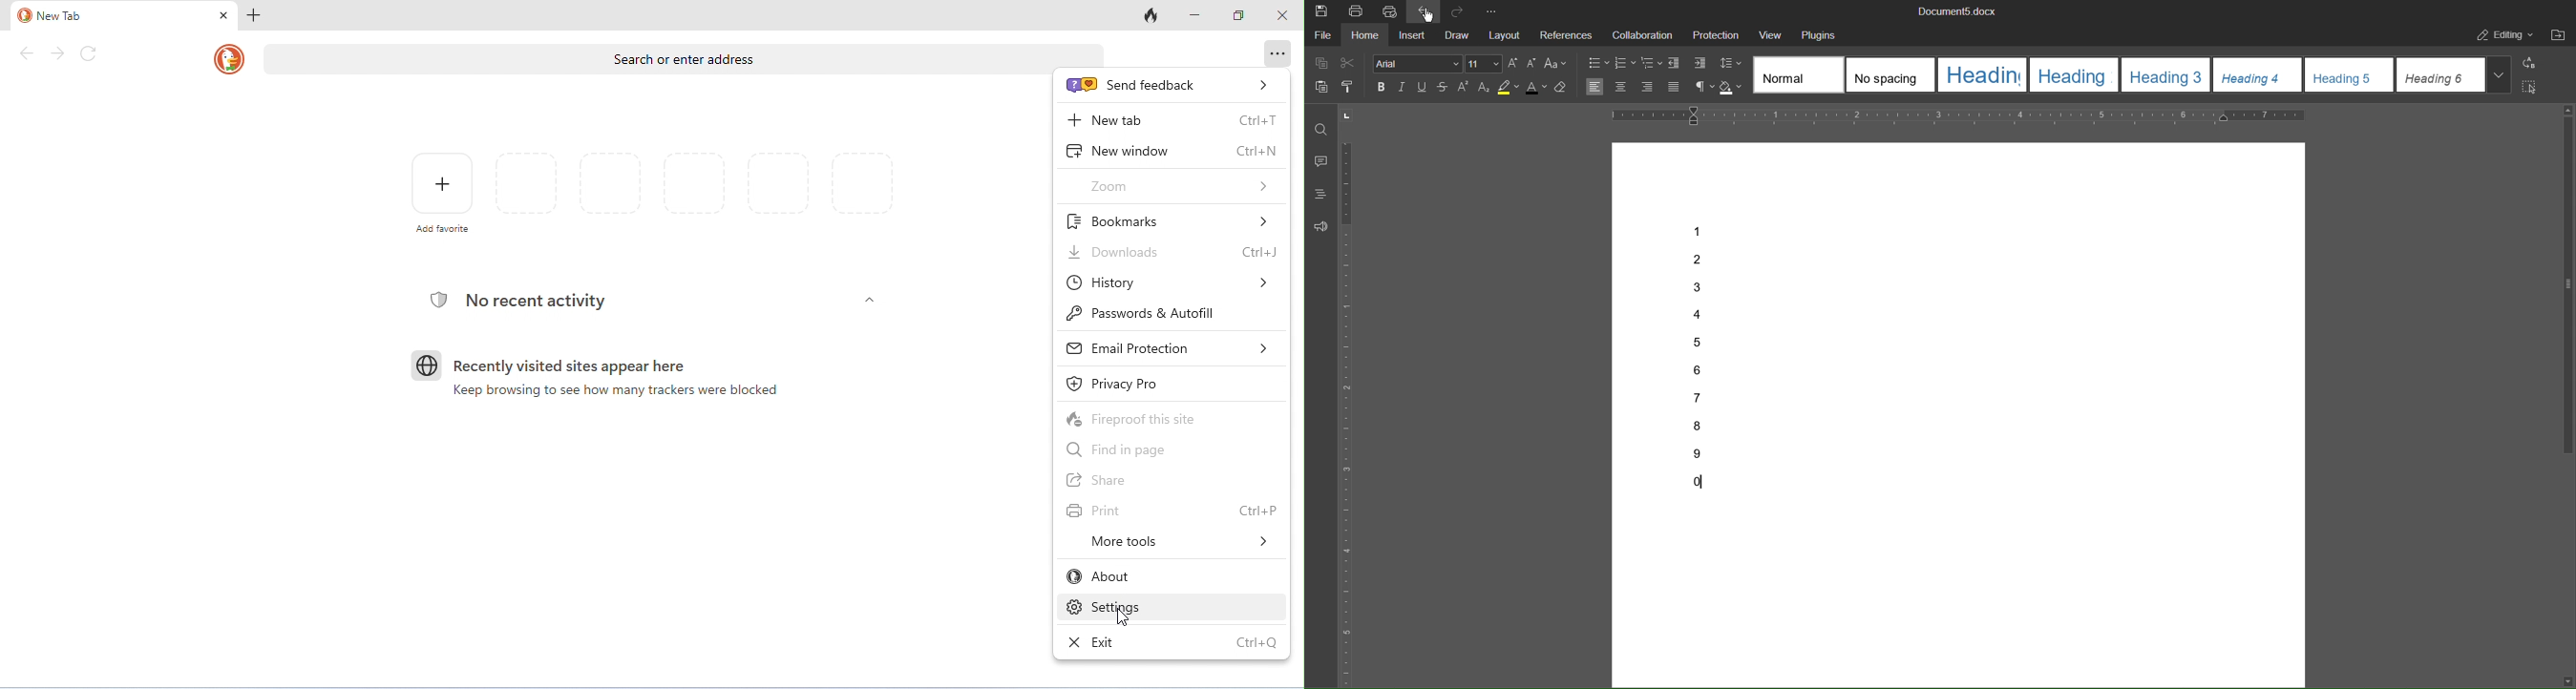  What do you see at coordinates (2075, 75) in the screenshot?
I see `template` at bounding box center [2075, 75].